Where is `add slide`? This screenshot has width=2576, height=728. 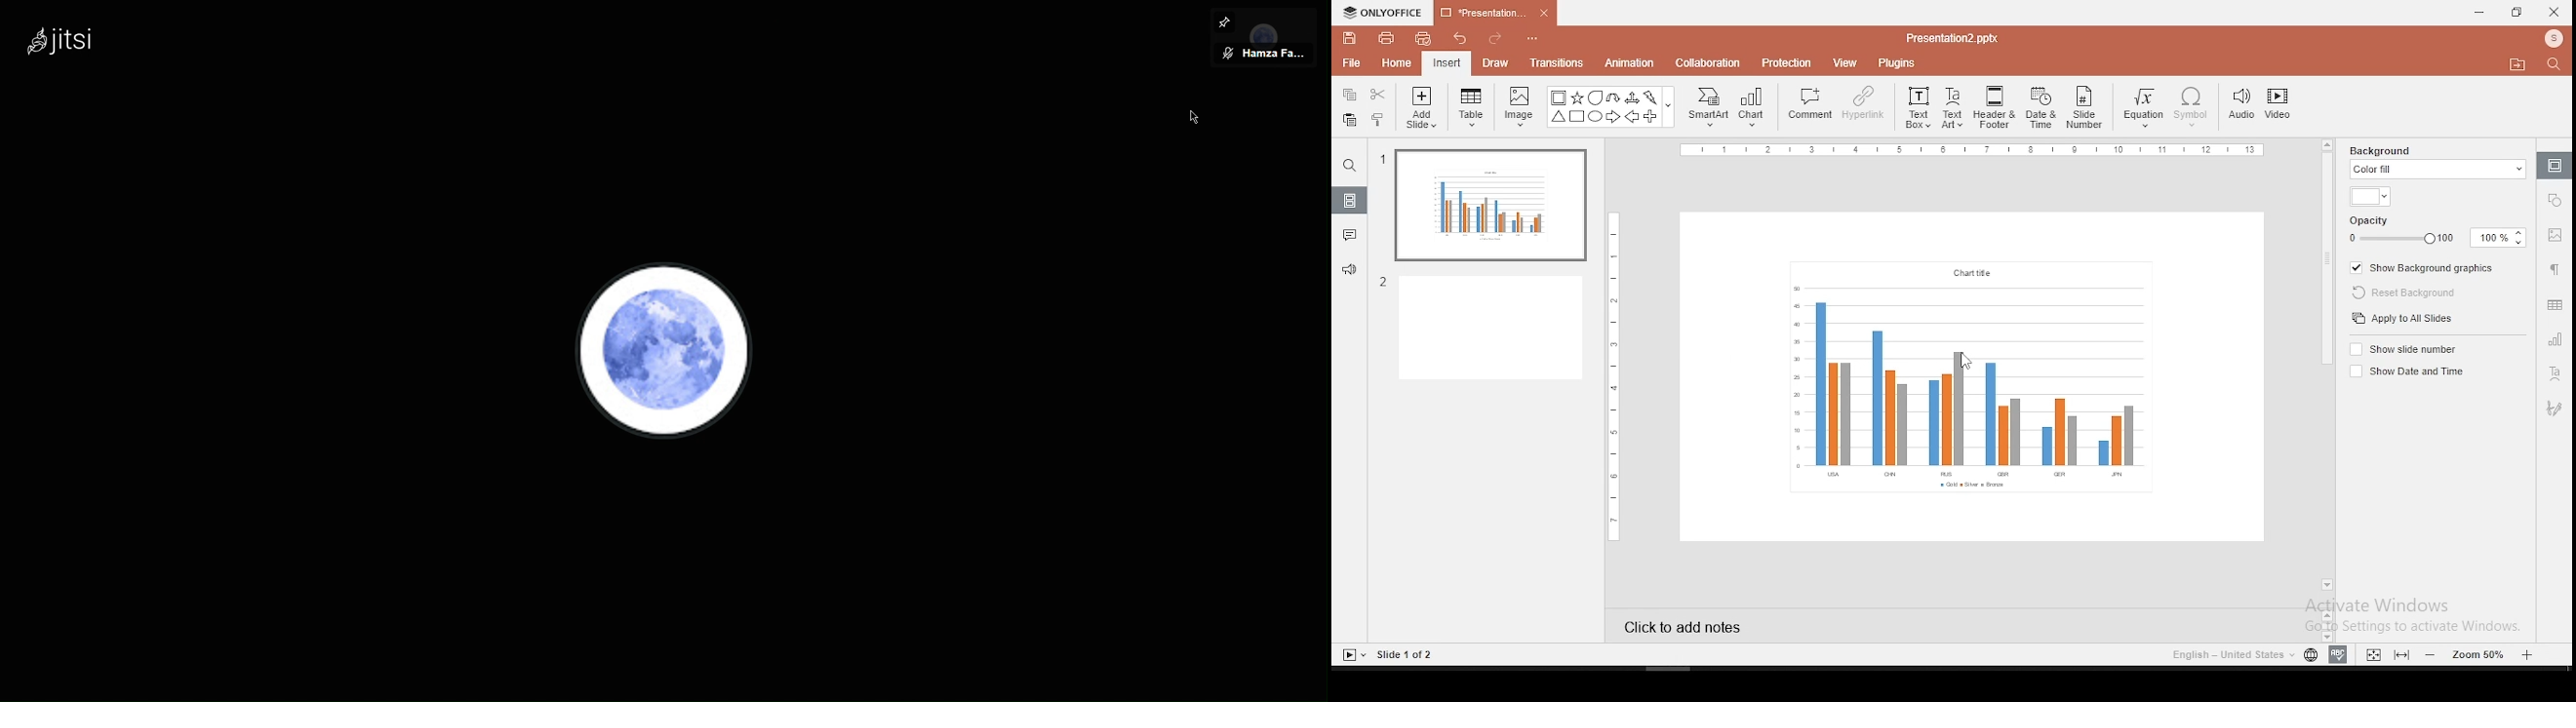
add slide is located at coordinates (1421, 107).